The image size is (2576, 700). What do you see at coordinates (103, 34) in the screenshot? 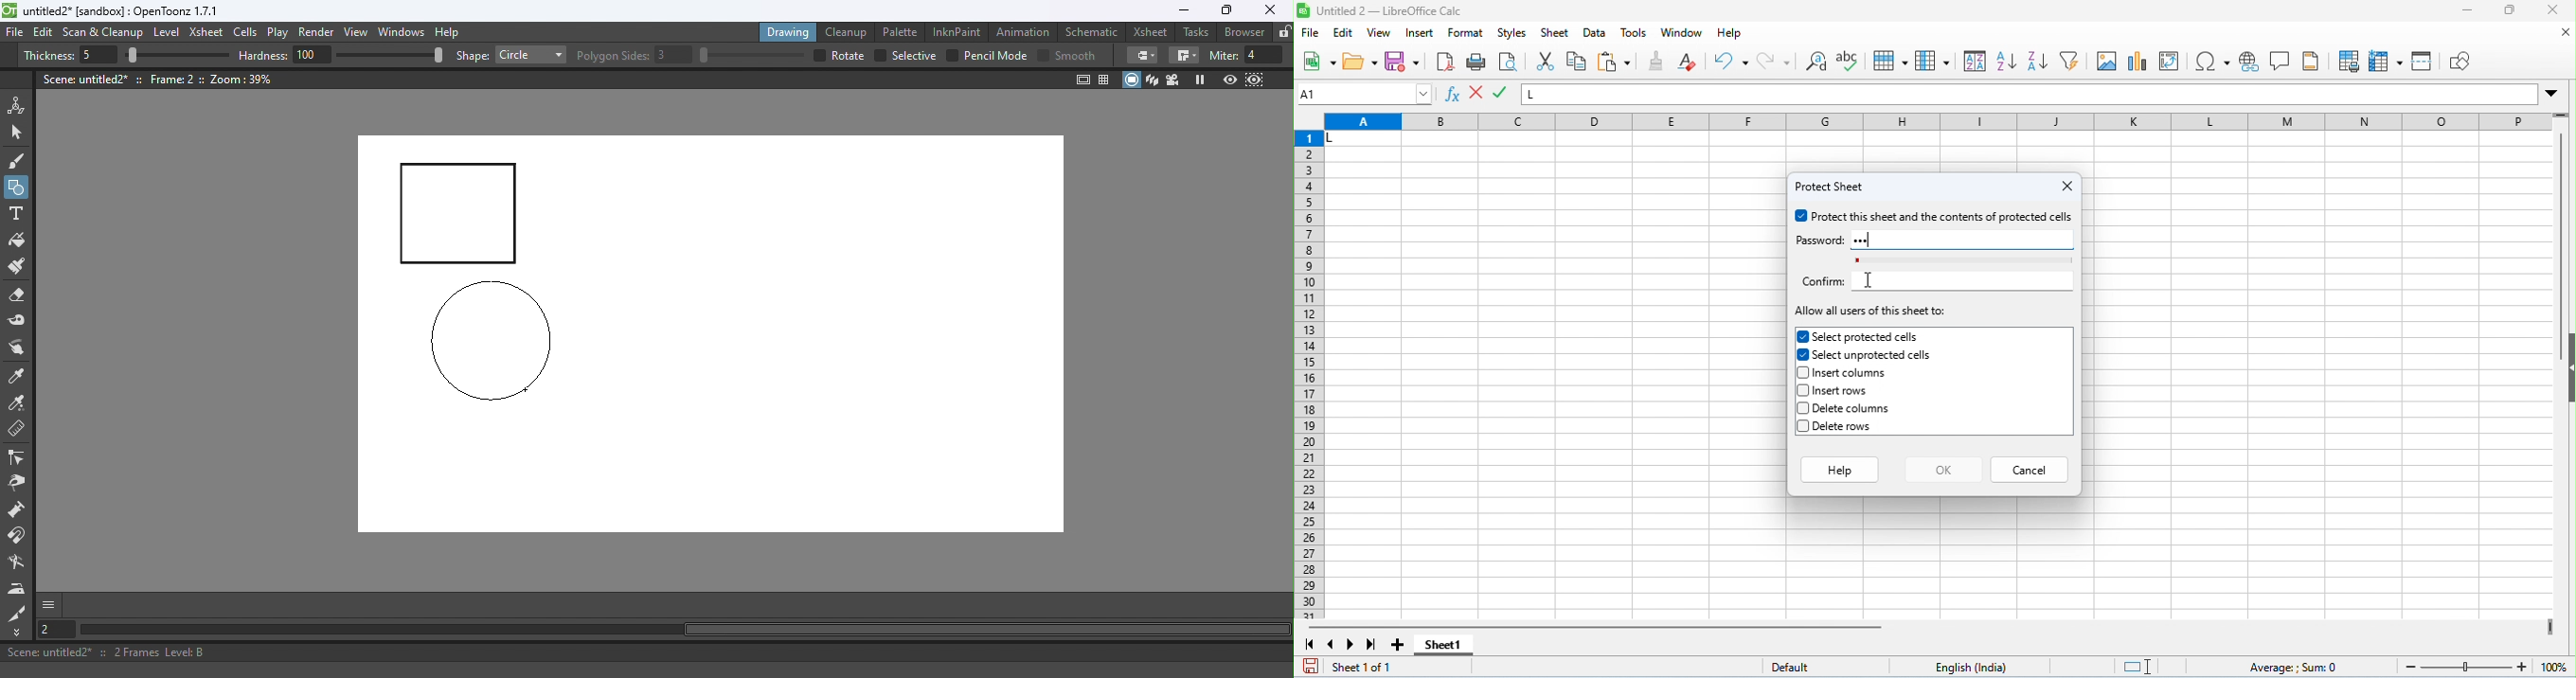
I see `Scan & Cleanup` at bounding box center [103, 34].